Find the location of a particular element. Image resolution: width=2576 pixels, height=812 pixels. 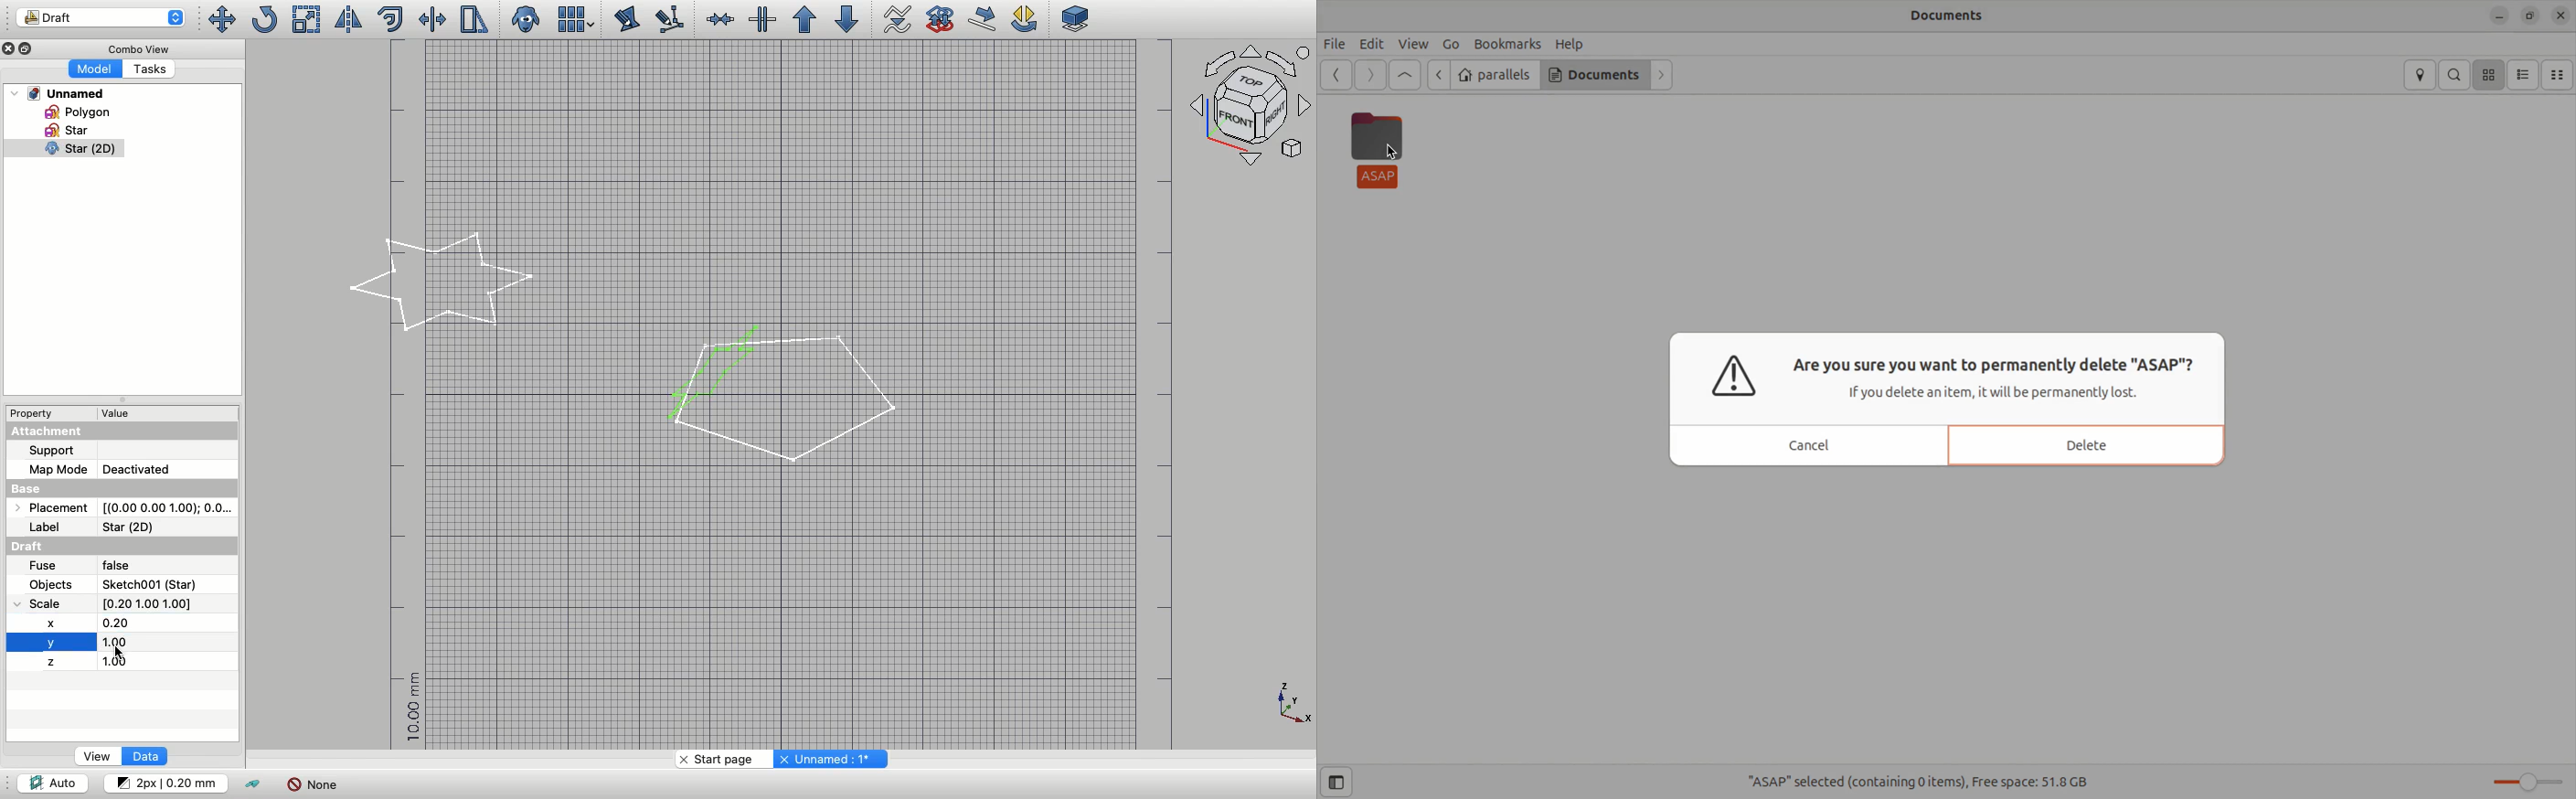

Value is located at coordinates (122, 413).